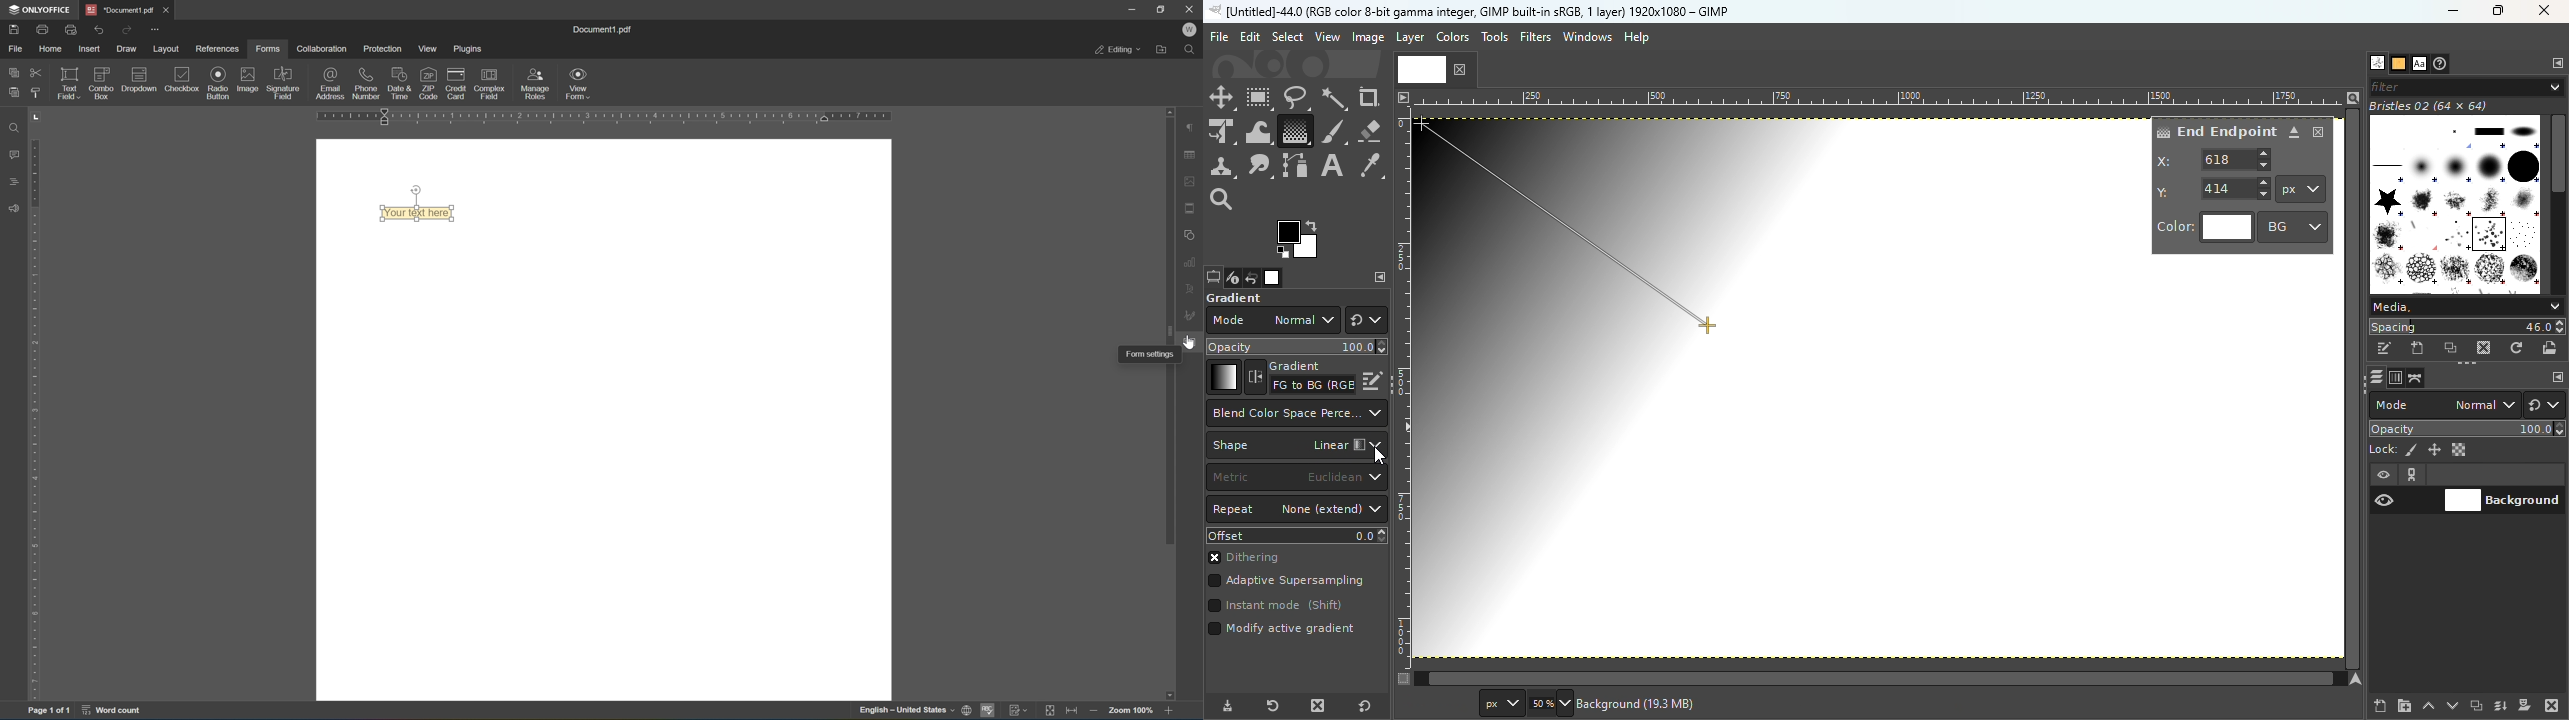 The image size is (2576, 728). I want to click on open the fonts tab, so click(2419, 64).